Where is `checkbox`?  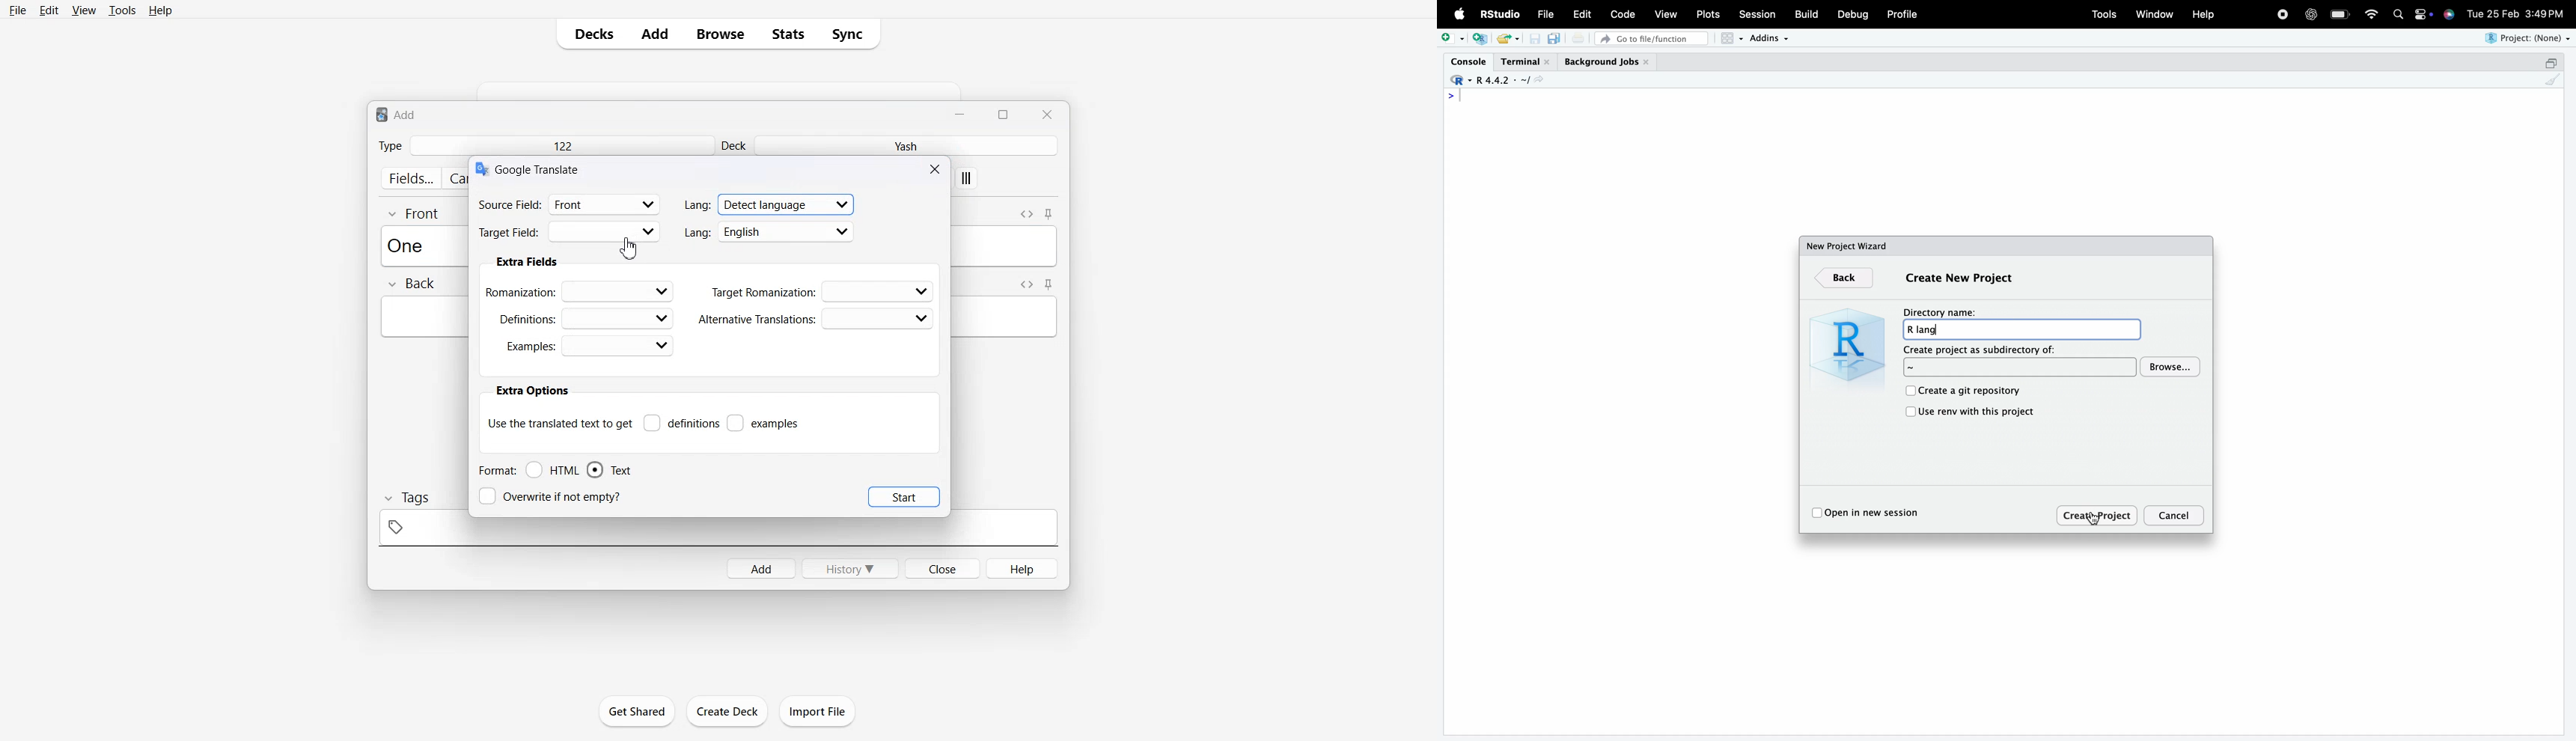
checkbox is located at coordinates (1909, 412).